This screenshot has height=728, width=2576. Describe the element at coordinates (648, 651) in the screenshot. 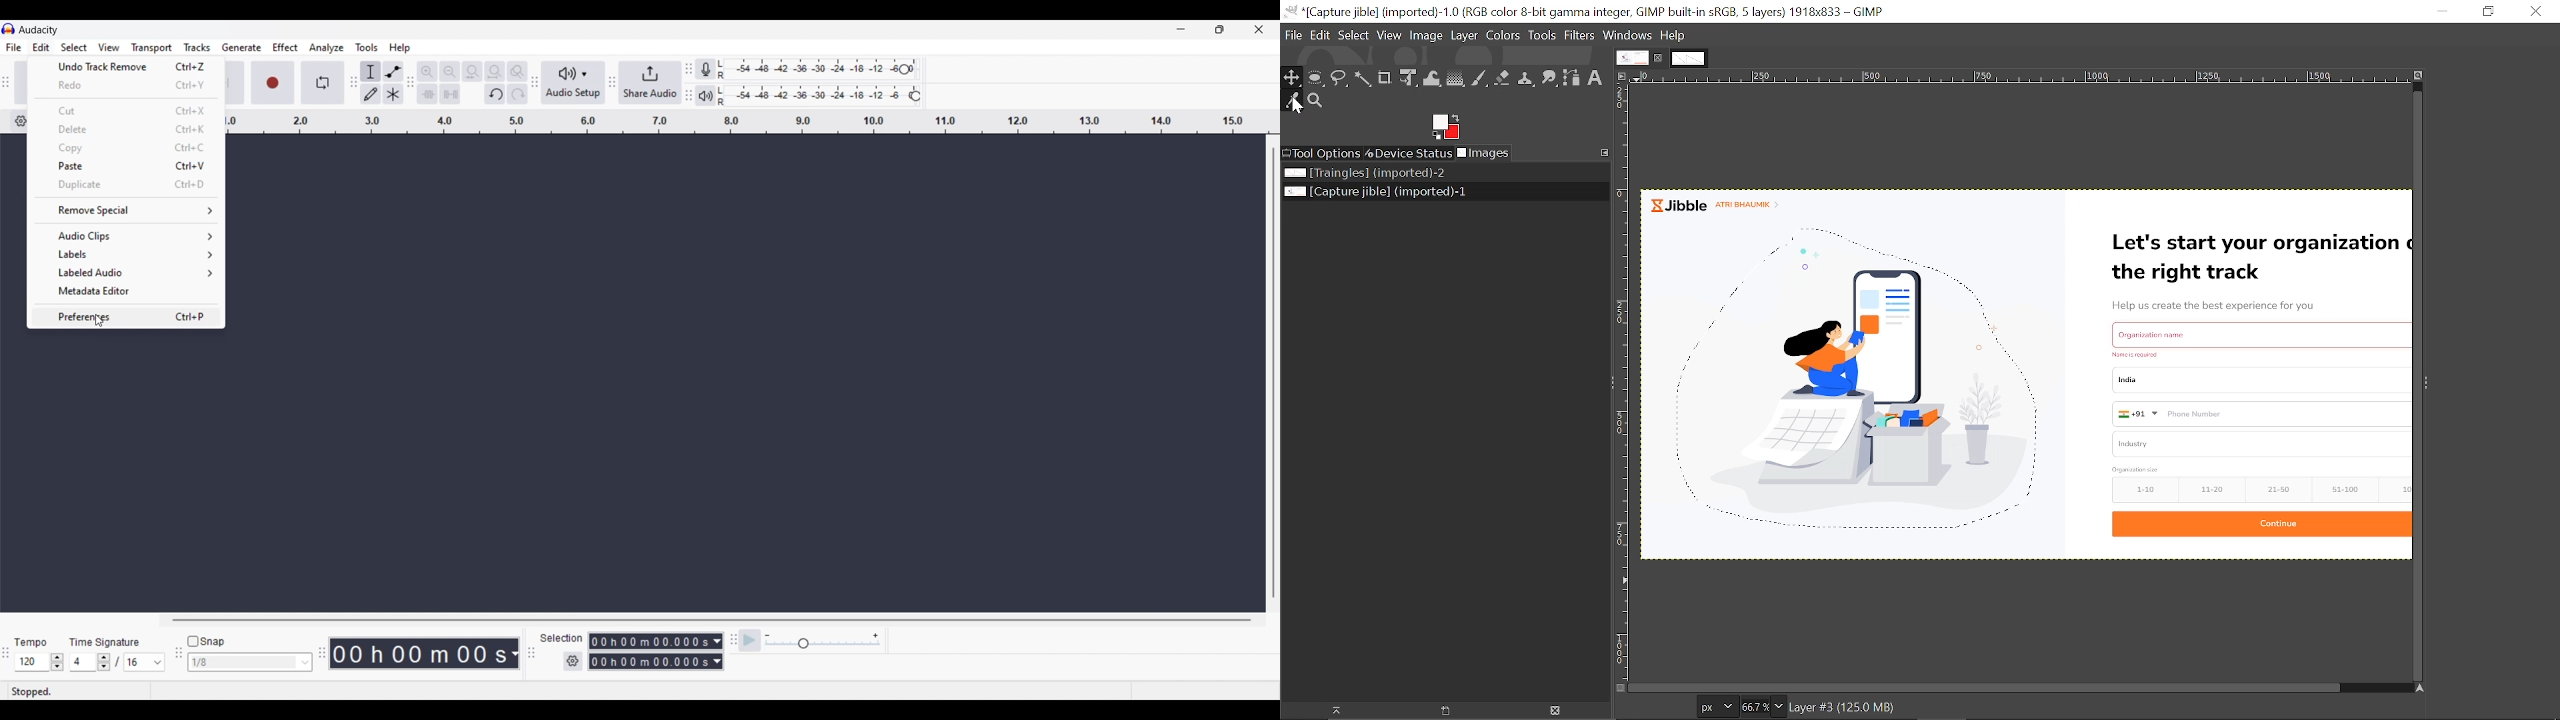

I see `Recording duration` at that location.